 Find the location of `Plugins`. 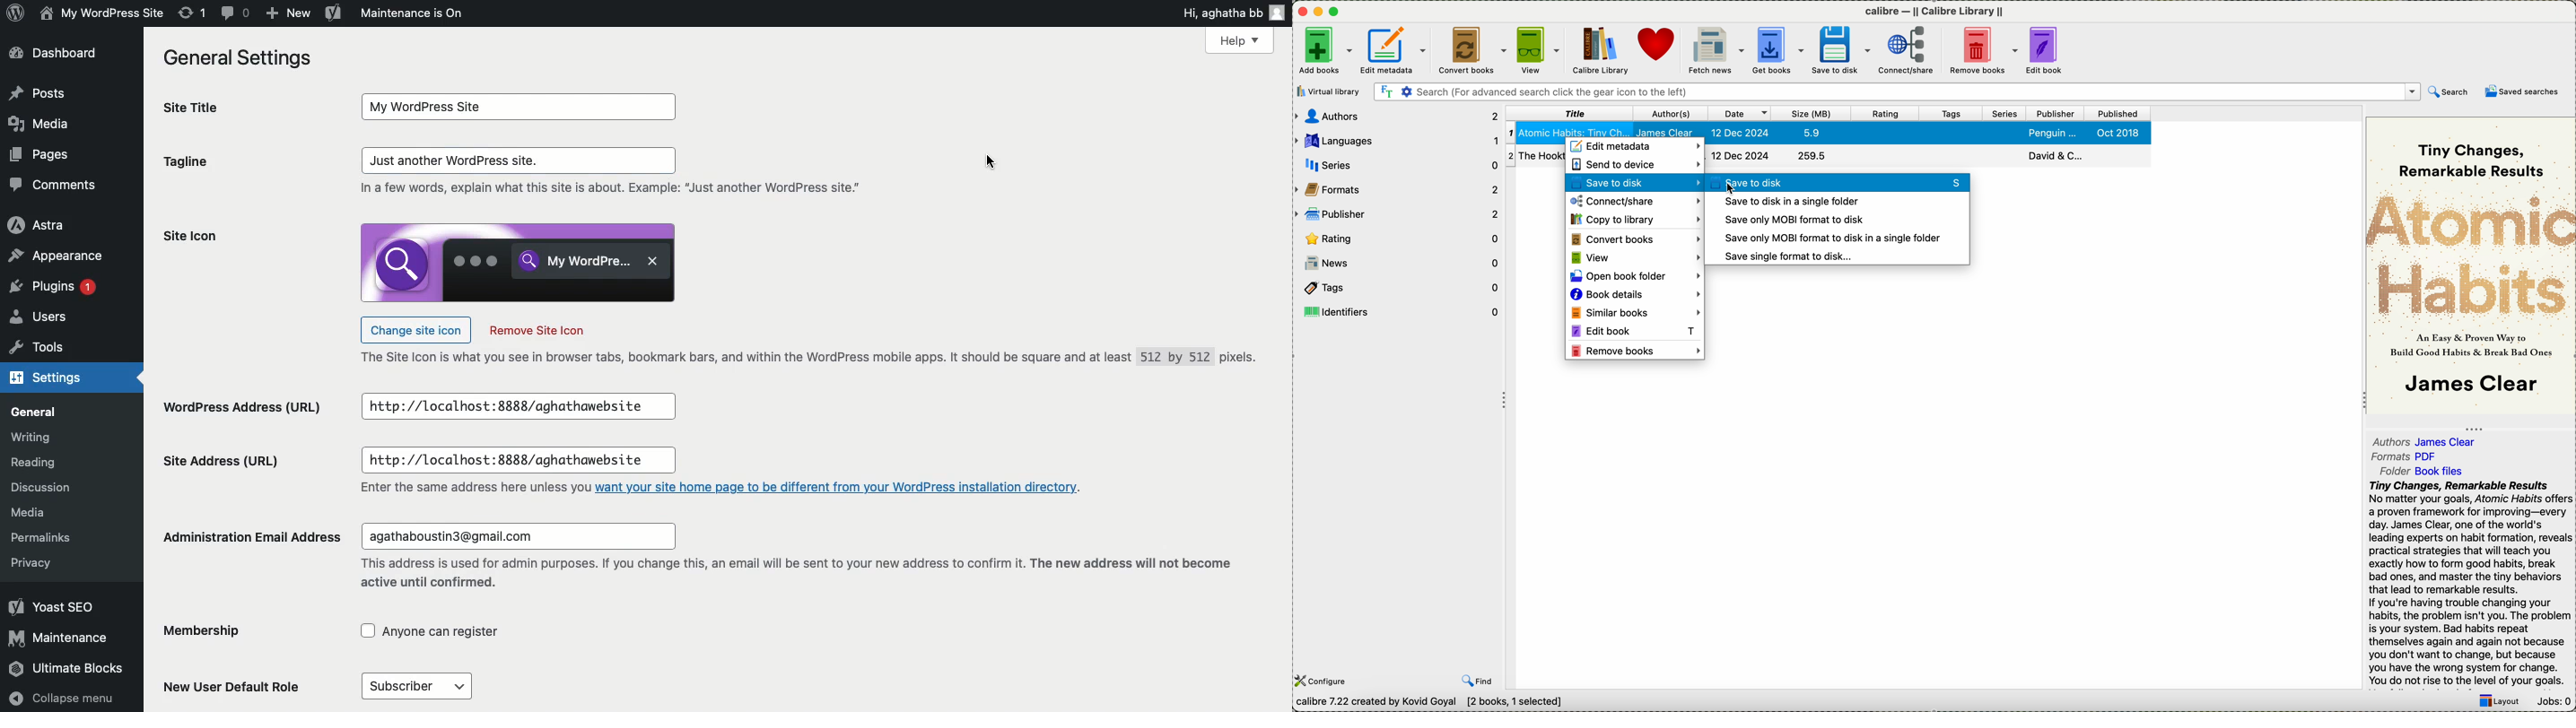

Plugins is located at coordinates (57, 289).